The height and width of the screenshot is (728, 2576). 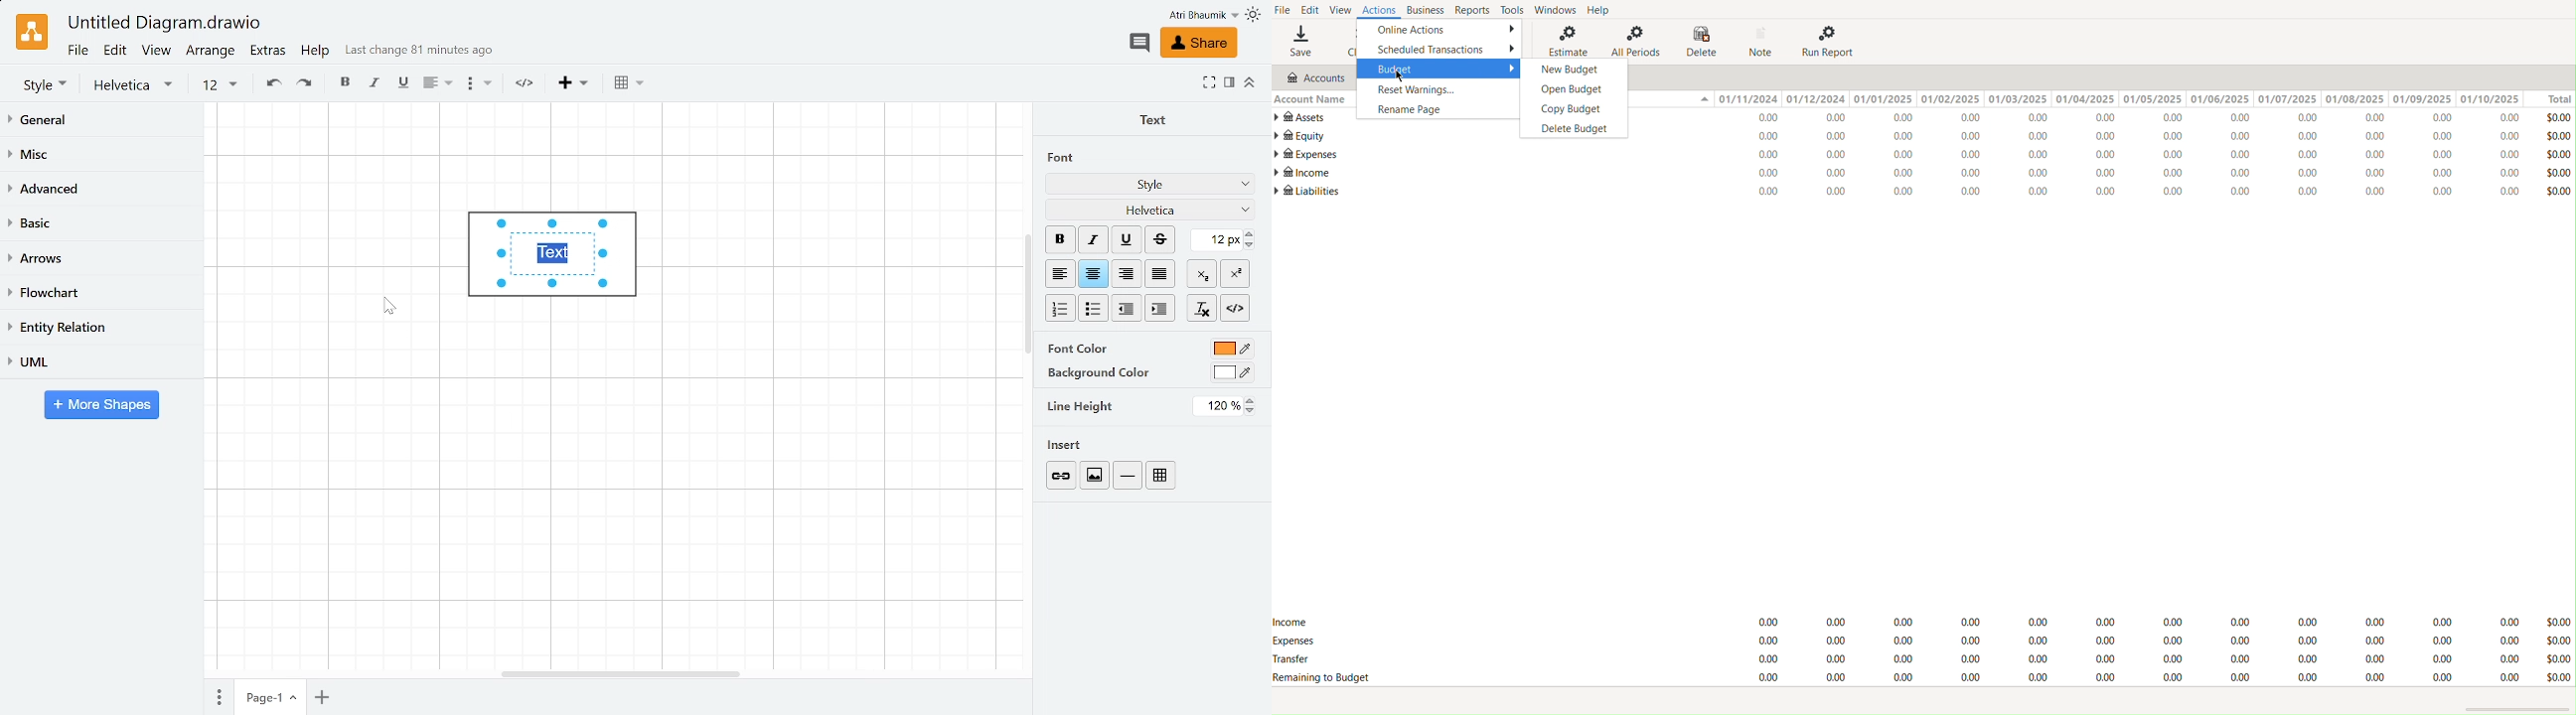 What do you see at coordinates (307, 84) in the screenshot?
I see `redo` at bounding box center [307, 84].